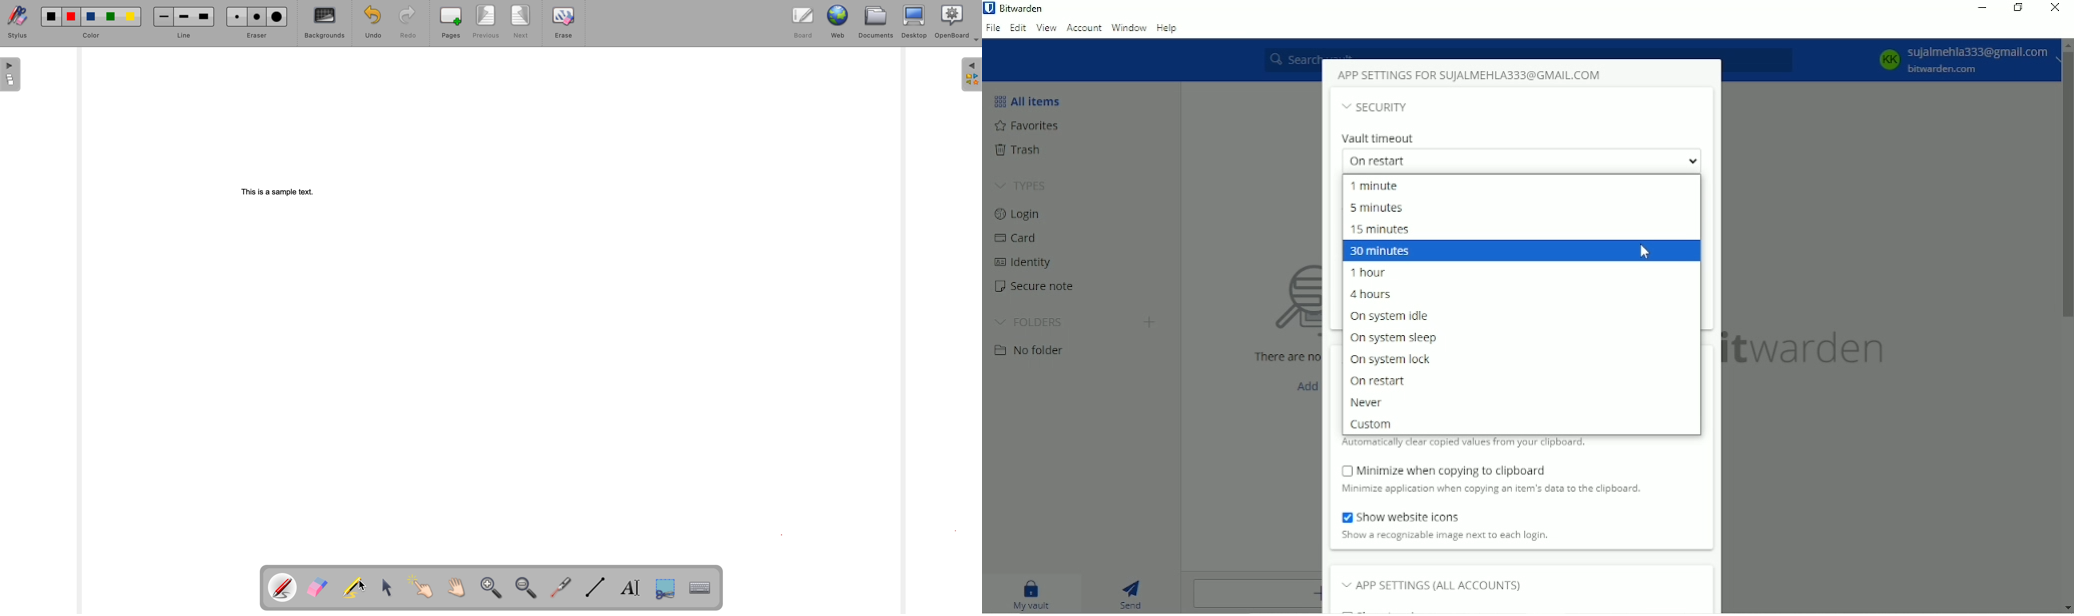 This screenshot has width=2100, height=616. I want to click on capture part of the screen, so click(665, 588).